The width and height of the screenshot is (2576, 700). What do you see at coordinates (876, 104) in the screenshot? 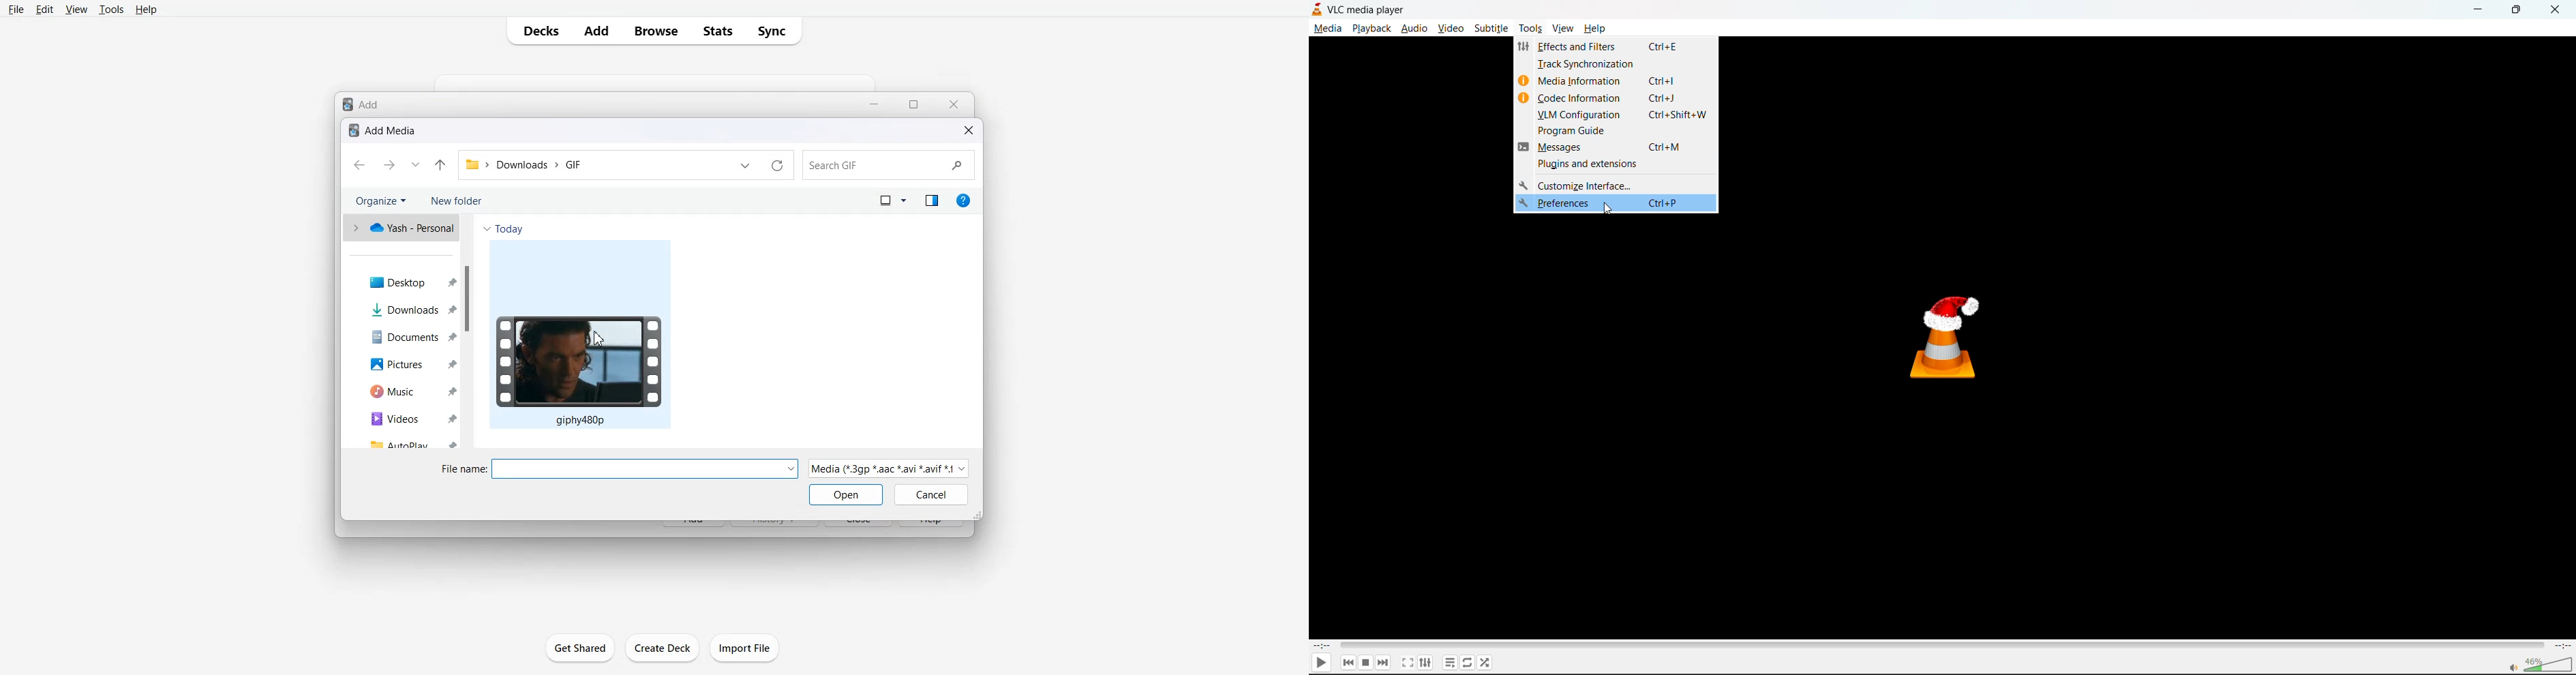
I see `Minimize` at bounding box center [876, 104].